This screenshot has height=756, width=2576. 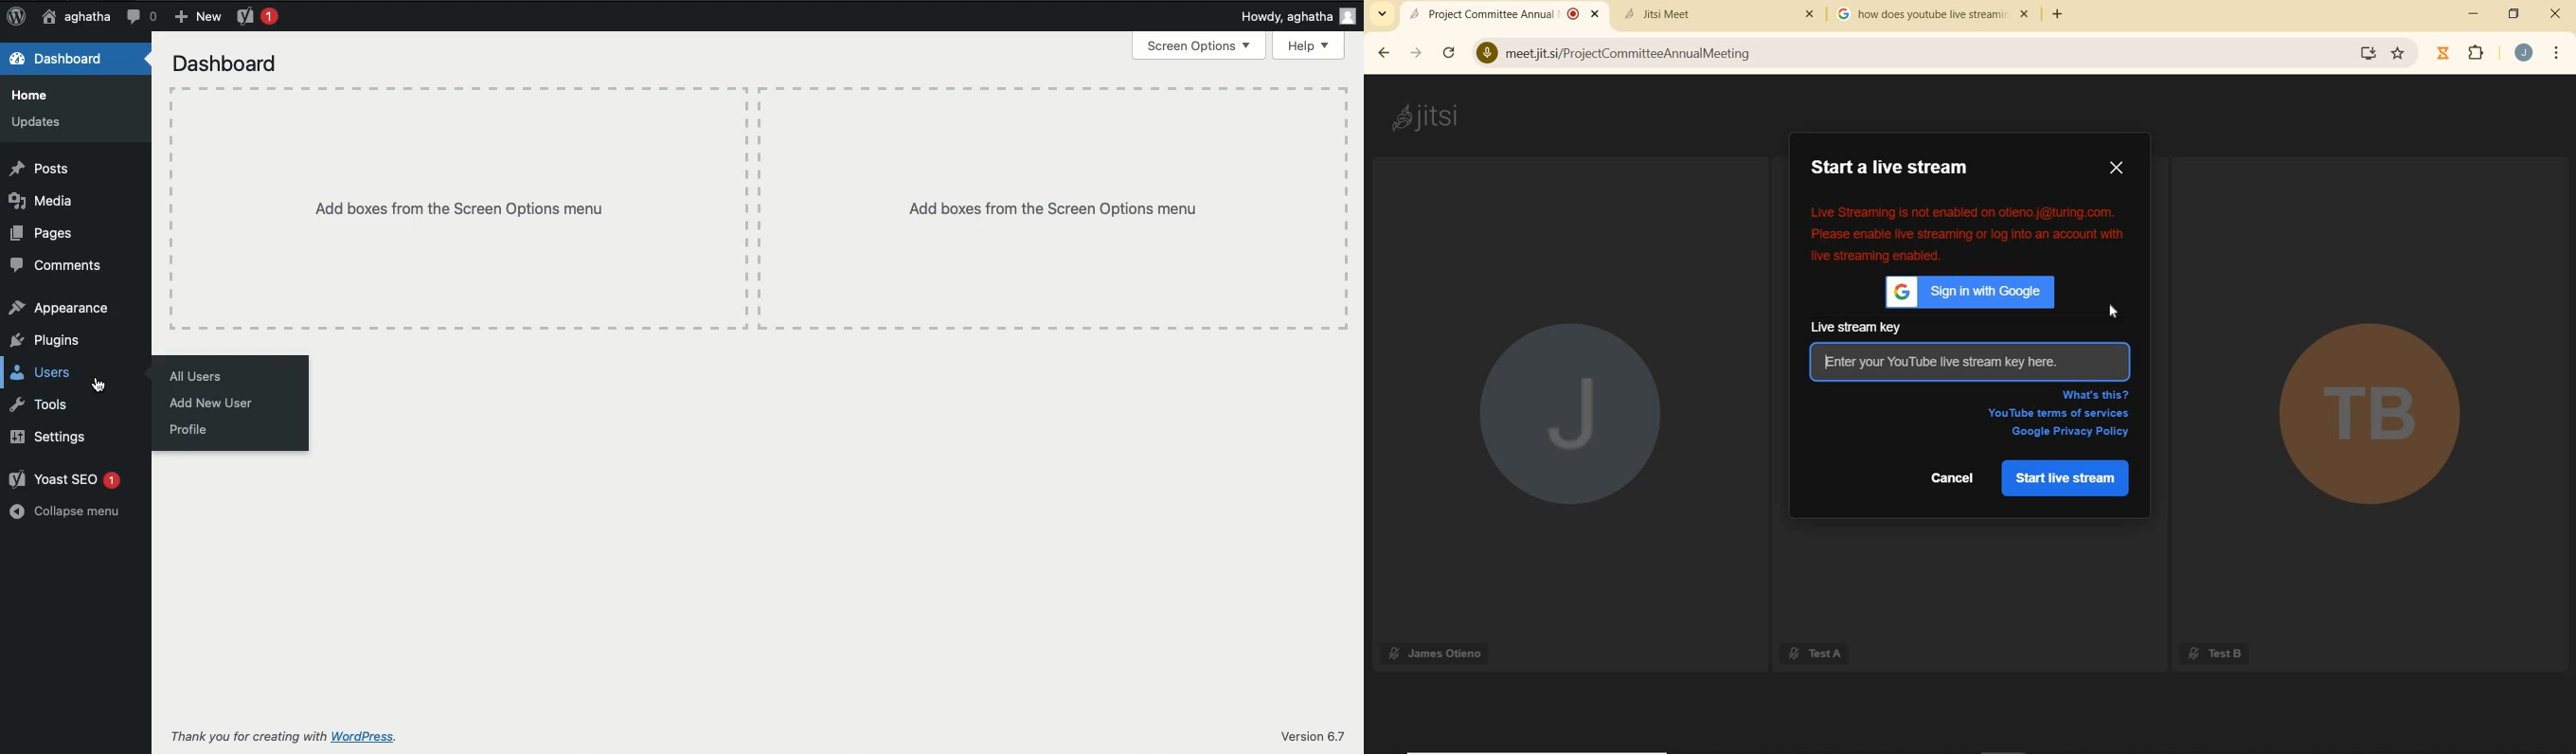 What do you see at coordinates (459, 207) in the screenshot?
I see `Add boxes from the screen options menu` at bounding box center [459, 207].